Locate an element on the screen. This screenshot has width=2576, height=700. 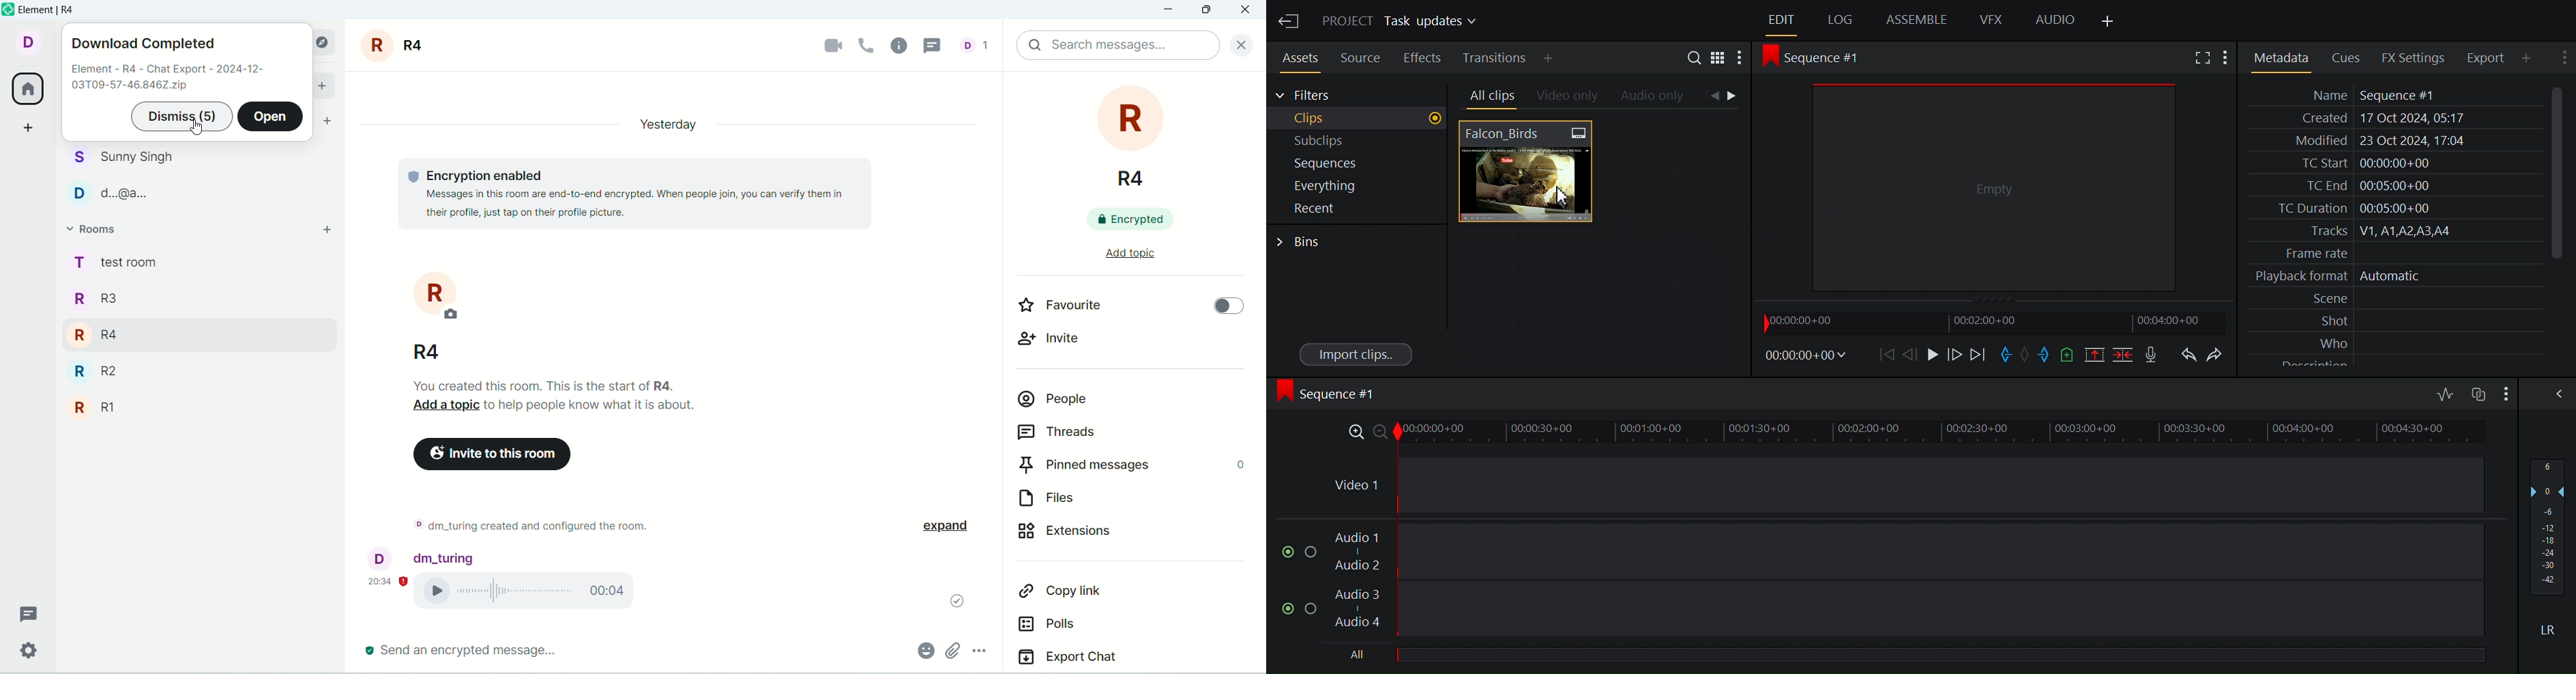
Mute is located at coordinates (2549, 629).